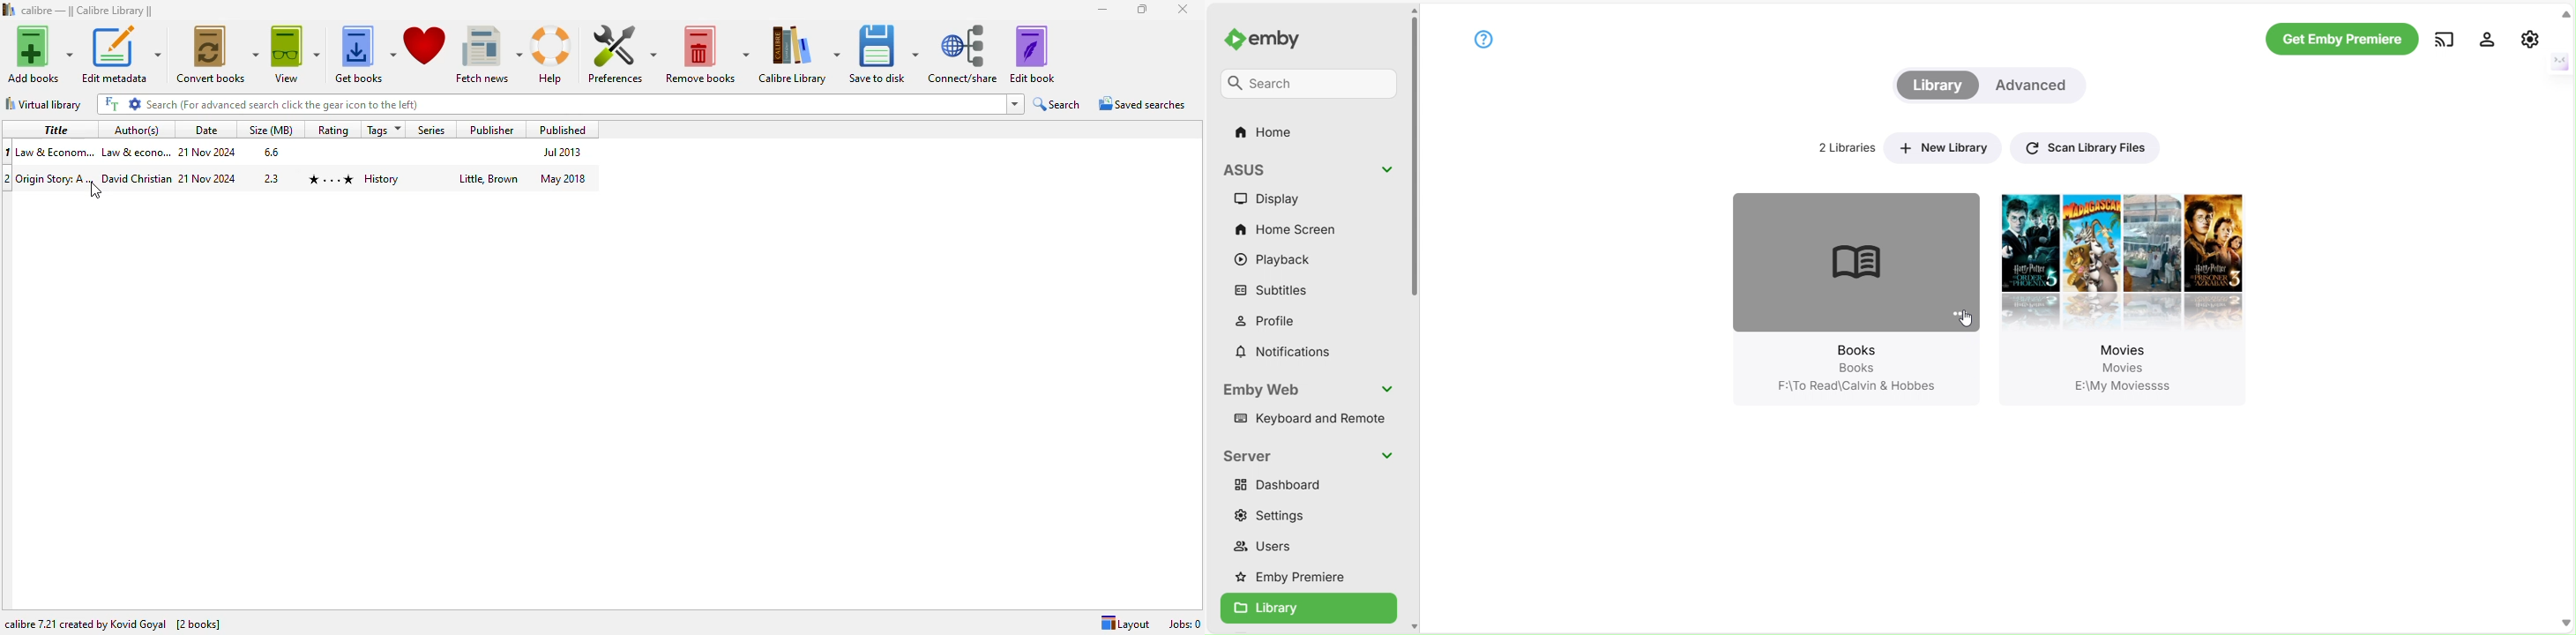 Image resolution: width=2576 pixels, height=644 pixels. I want to click on [2 books, so click(198, 624).